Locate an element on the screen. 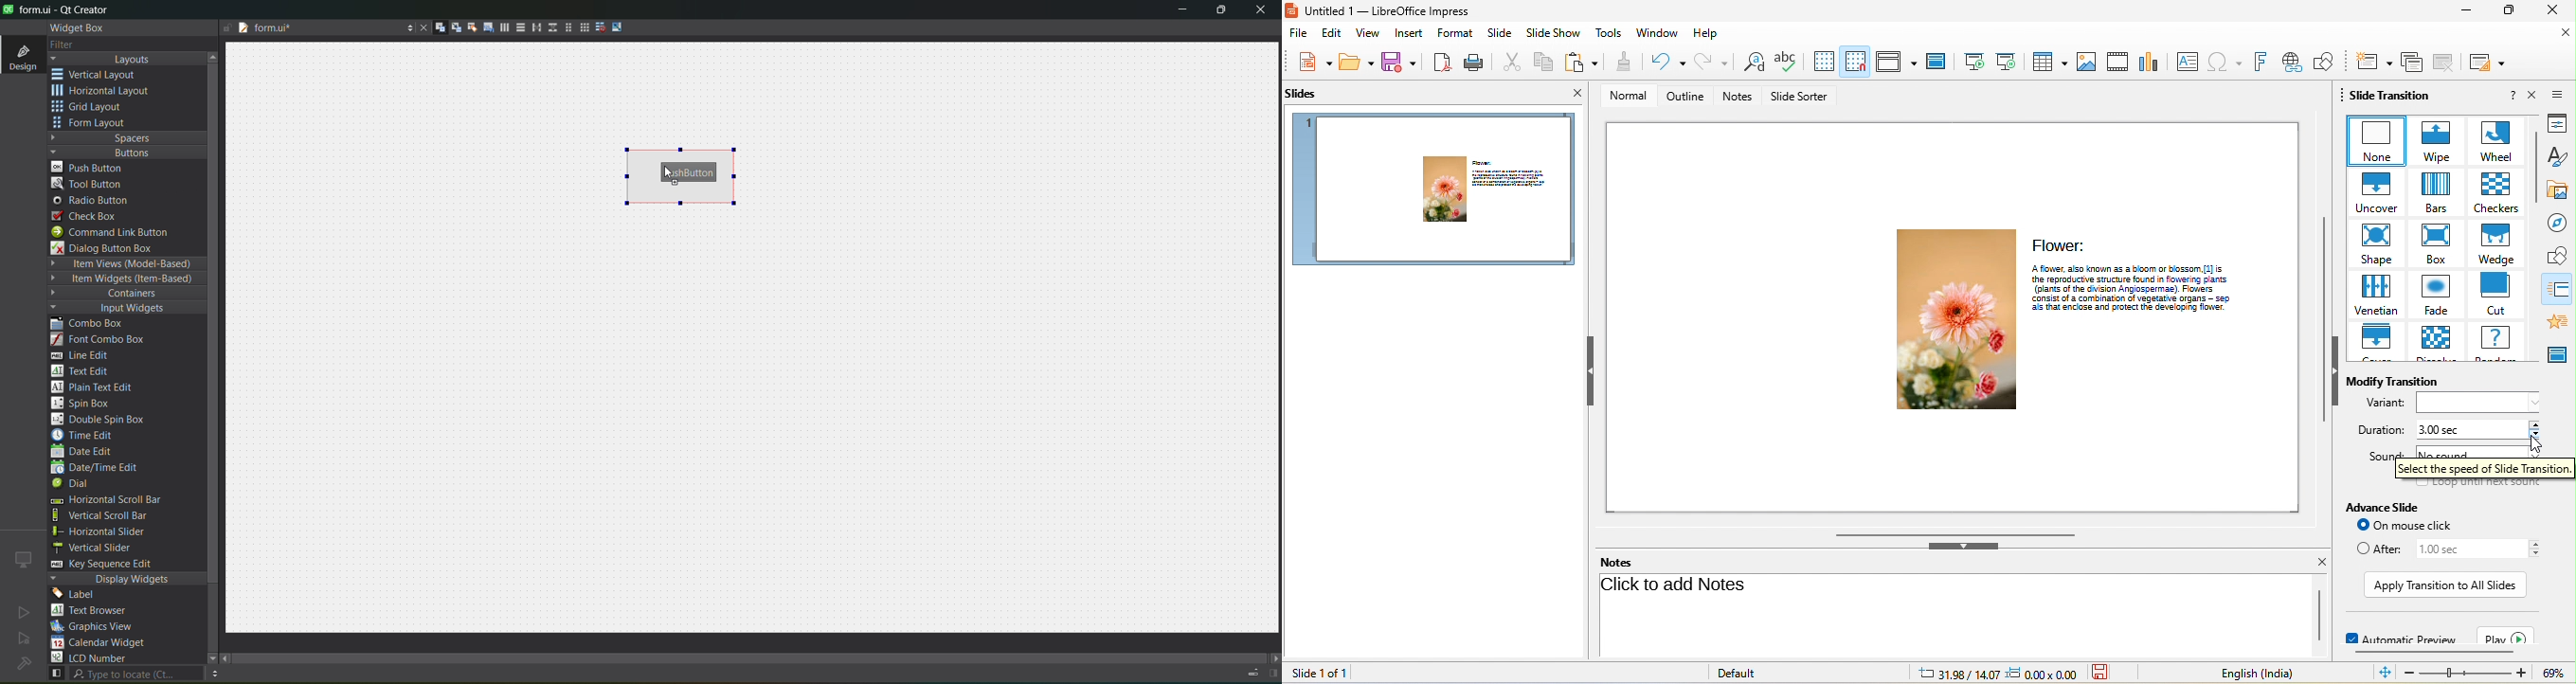  checkers is located at coordinates (2493, 192).